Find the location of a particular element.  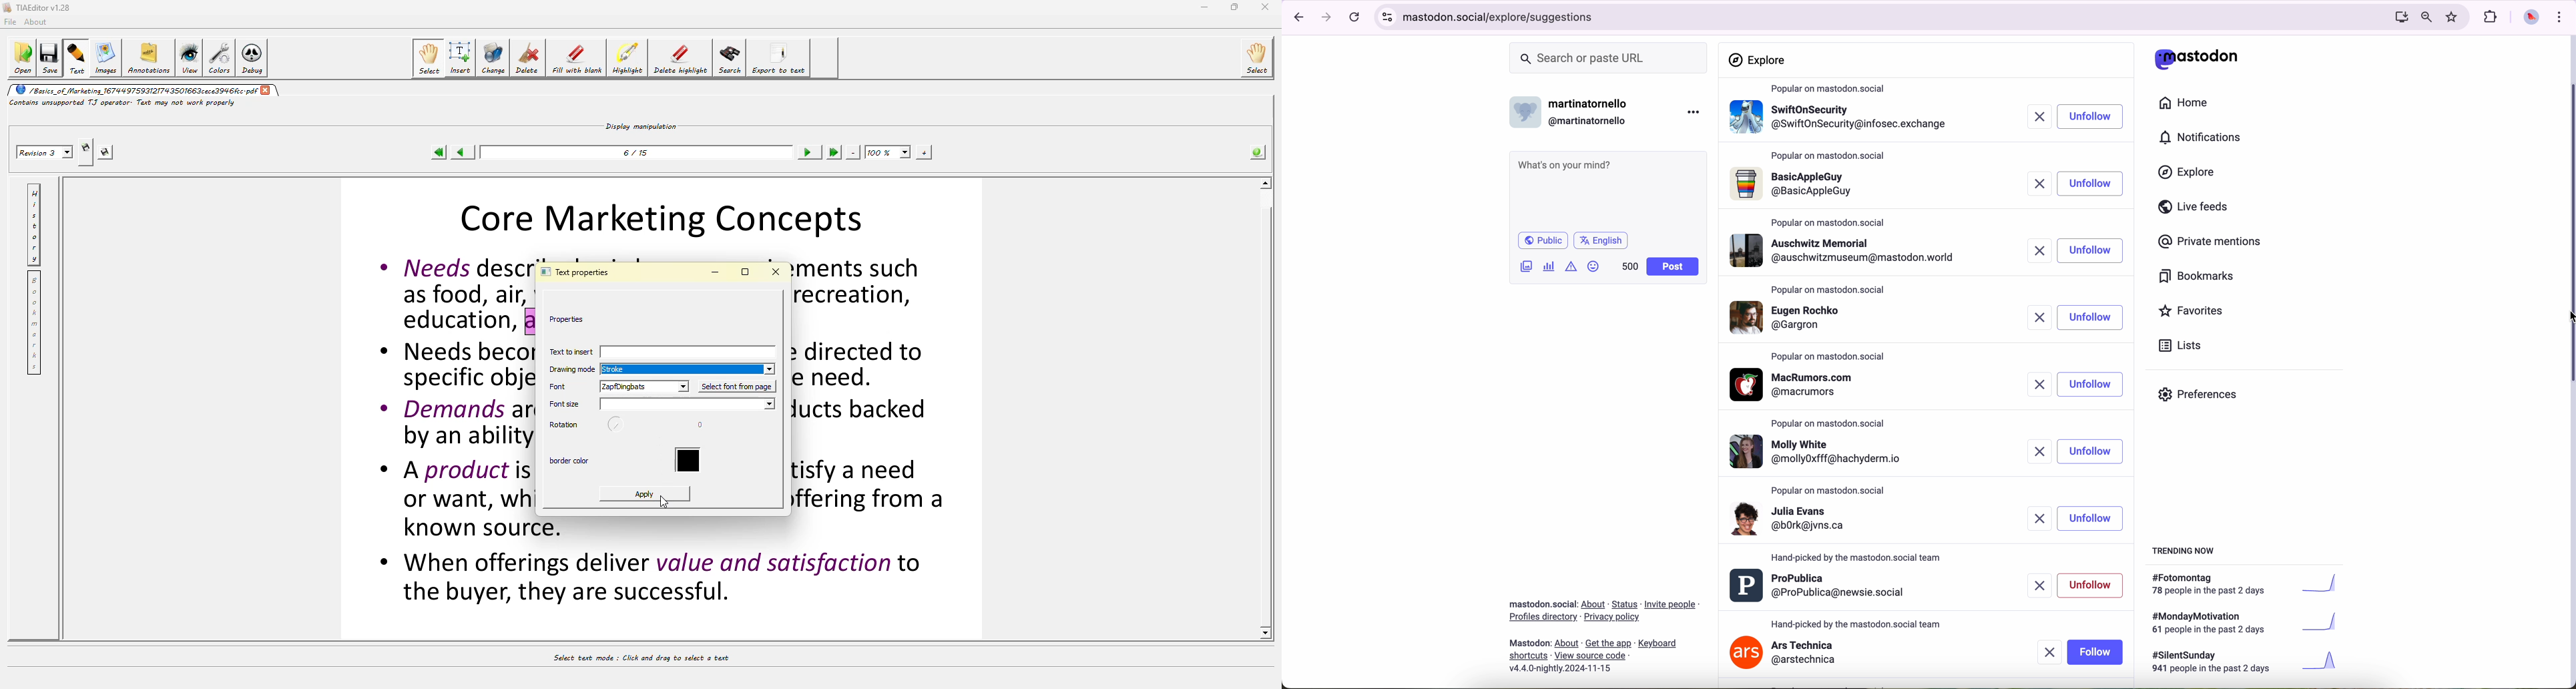

attach image is located at coordinates (1527, 266).